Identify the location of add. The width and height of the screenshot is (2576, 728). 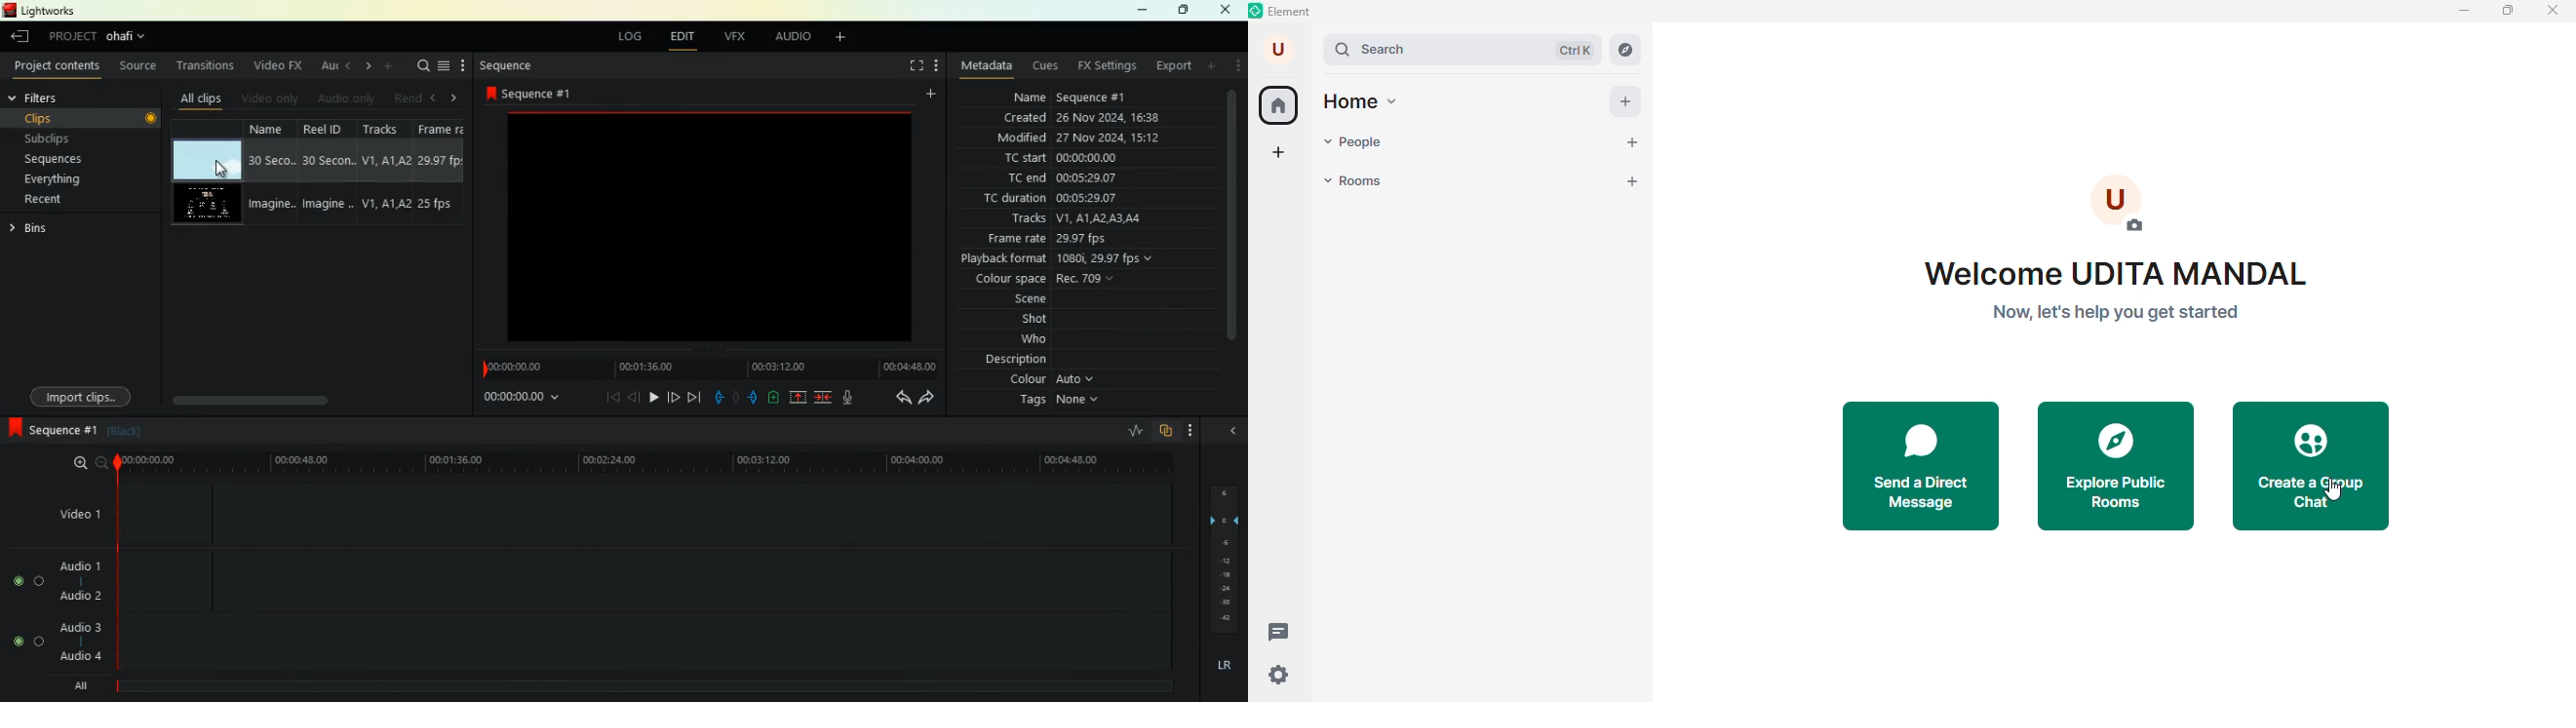
(1625, 101).